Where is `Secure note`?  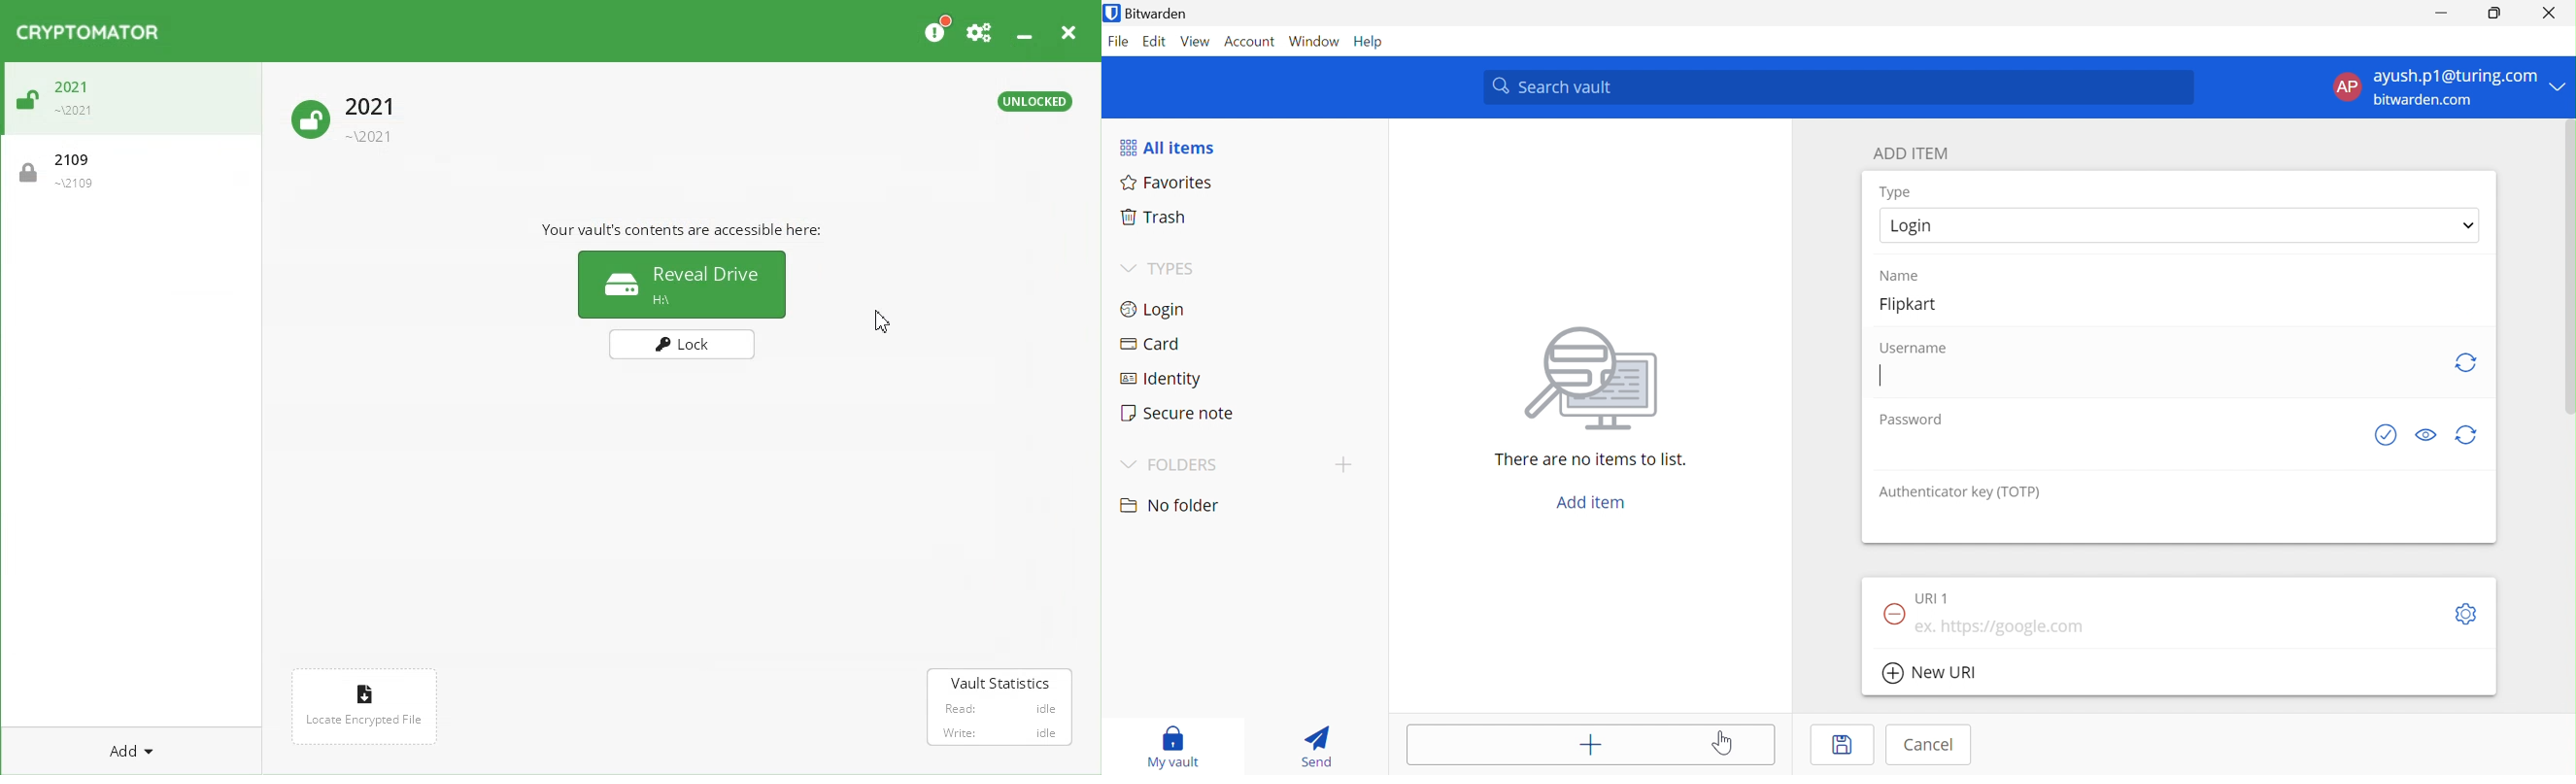
Secure note is located at coordinates (1179, 415).